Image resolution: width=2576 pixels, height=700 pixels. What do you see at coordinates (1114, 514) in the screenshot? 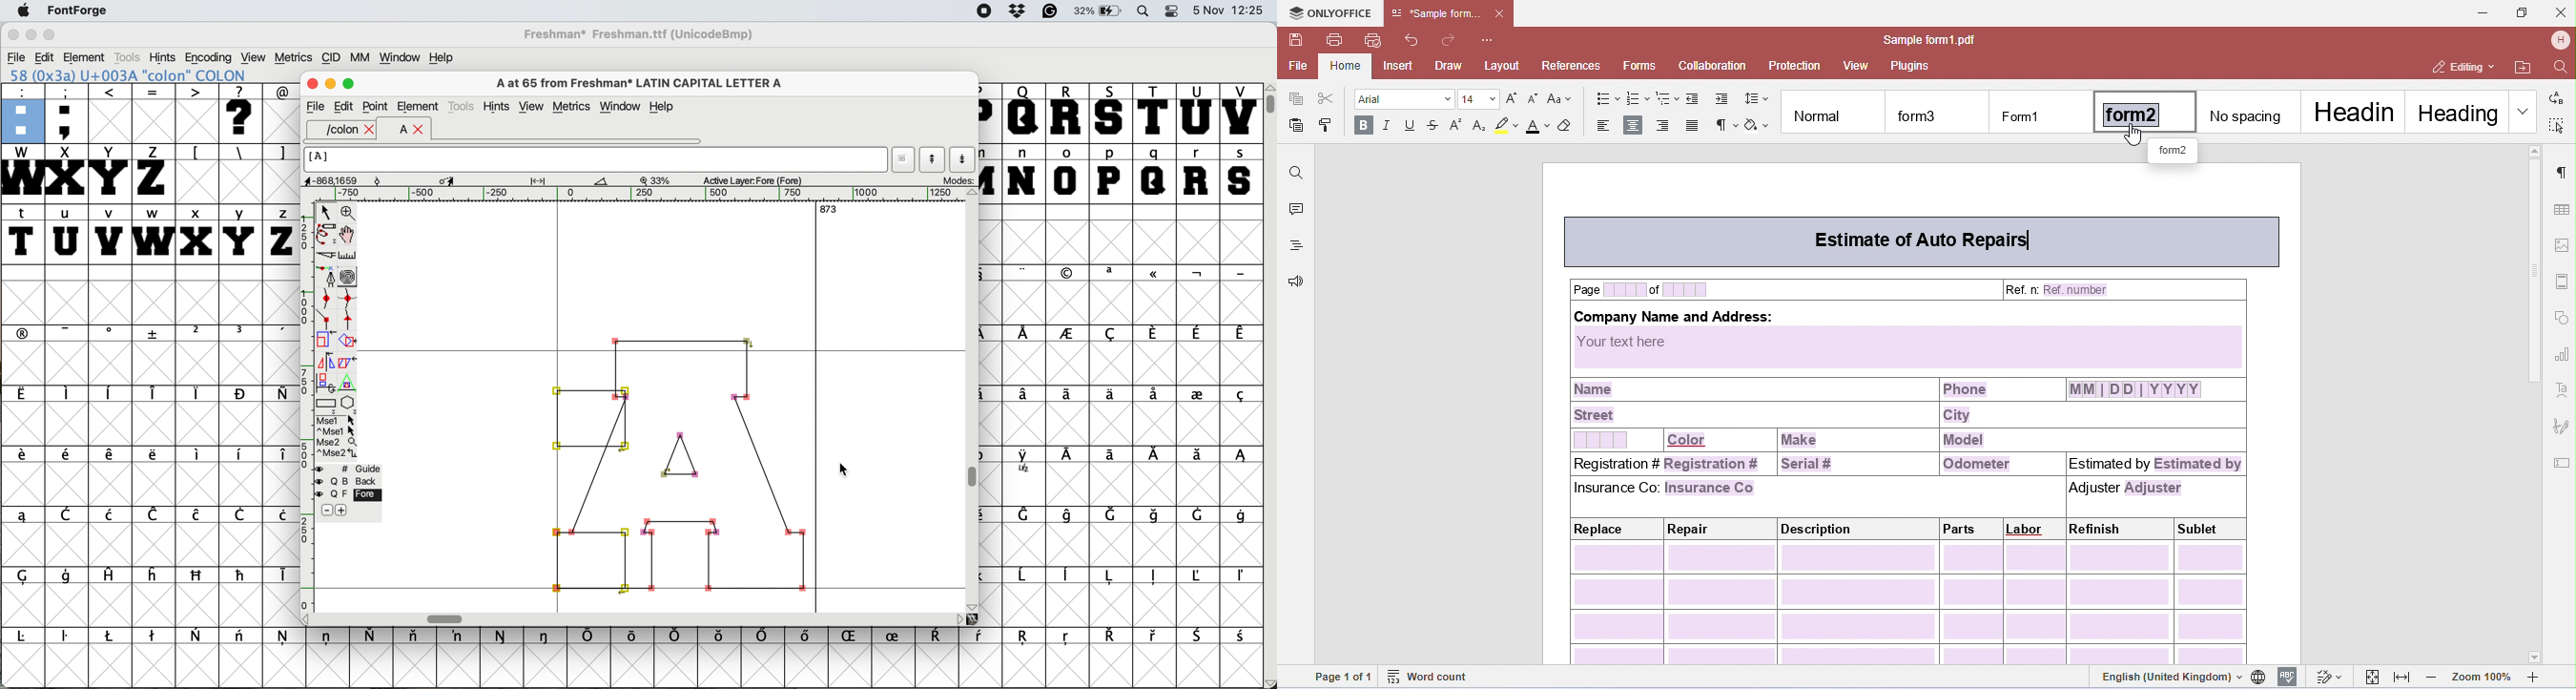
I see `symbol` at bounding box center [1114, 514].